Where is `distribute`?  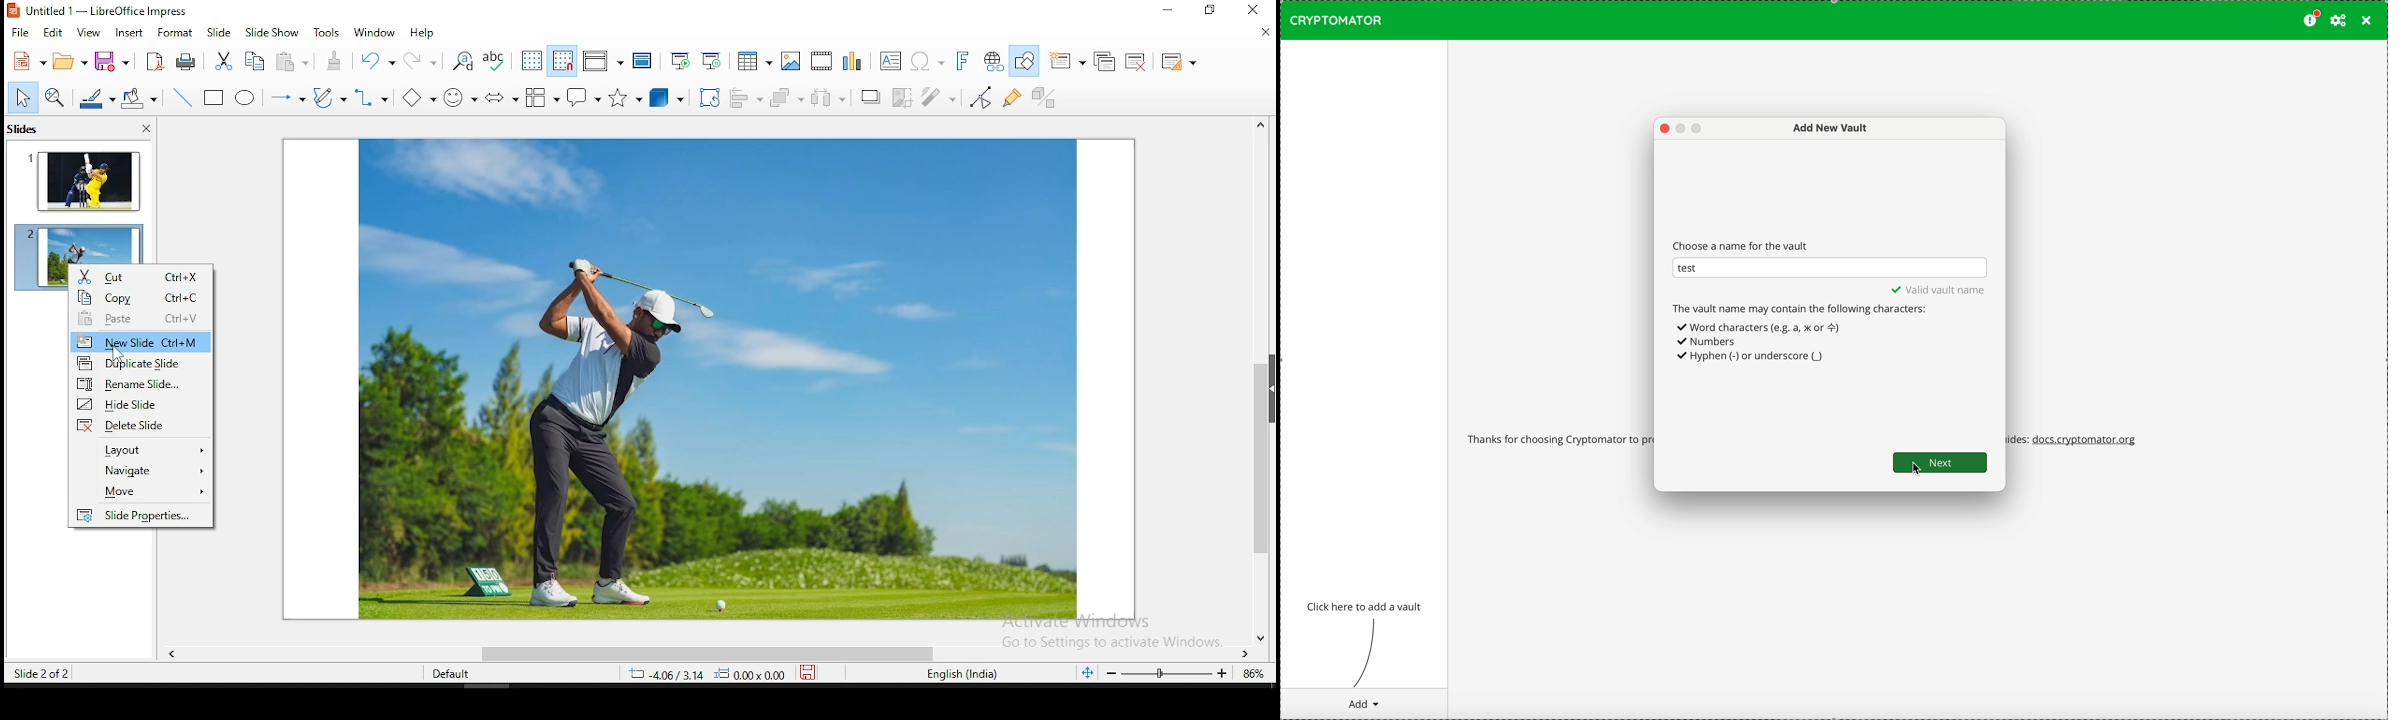
distribute is located at coordinates (827, 97).